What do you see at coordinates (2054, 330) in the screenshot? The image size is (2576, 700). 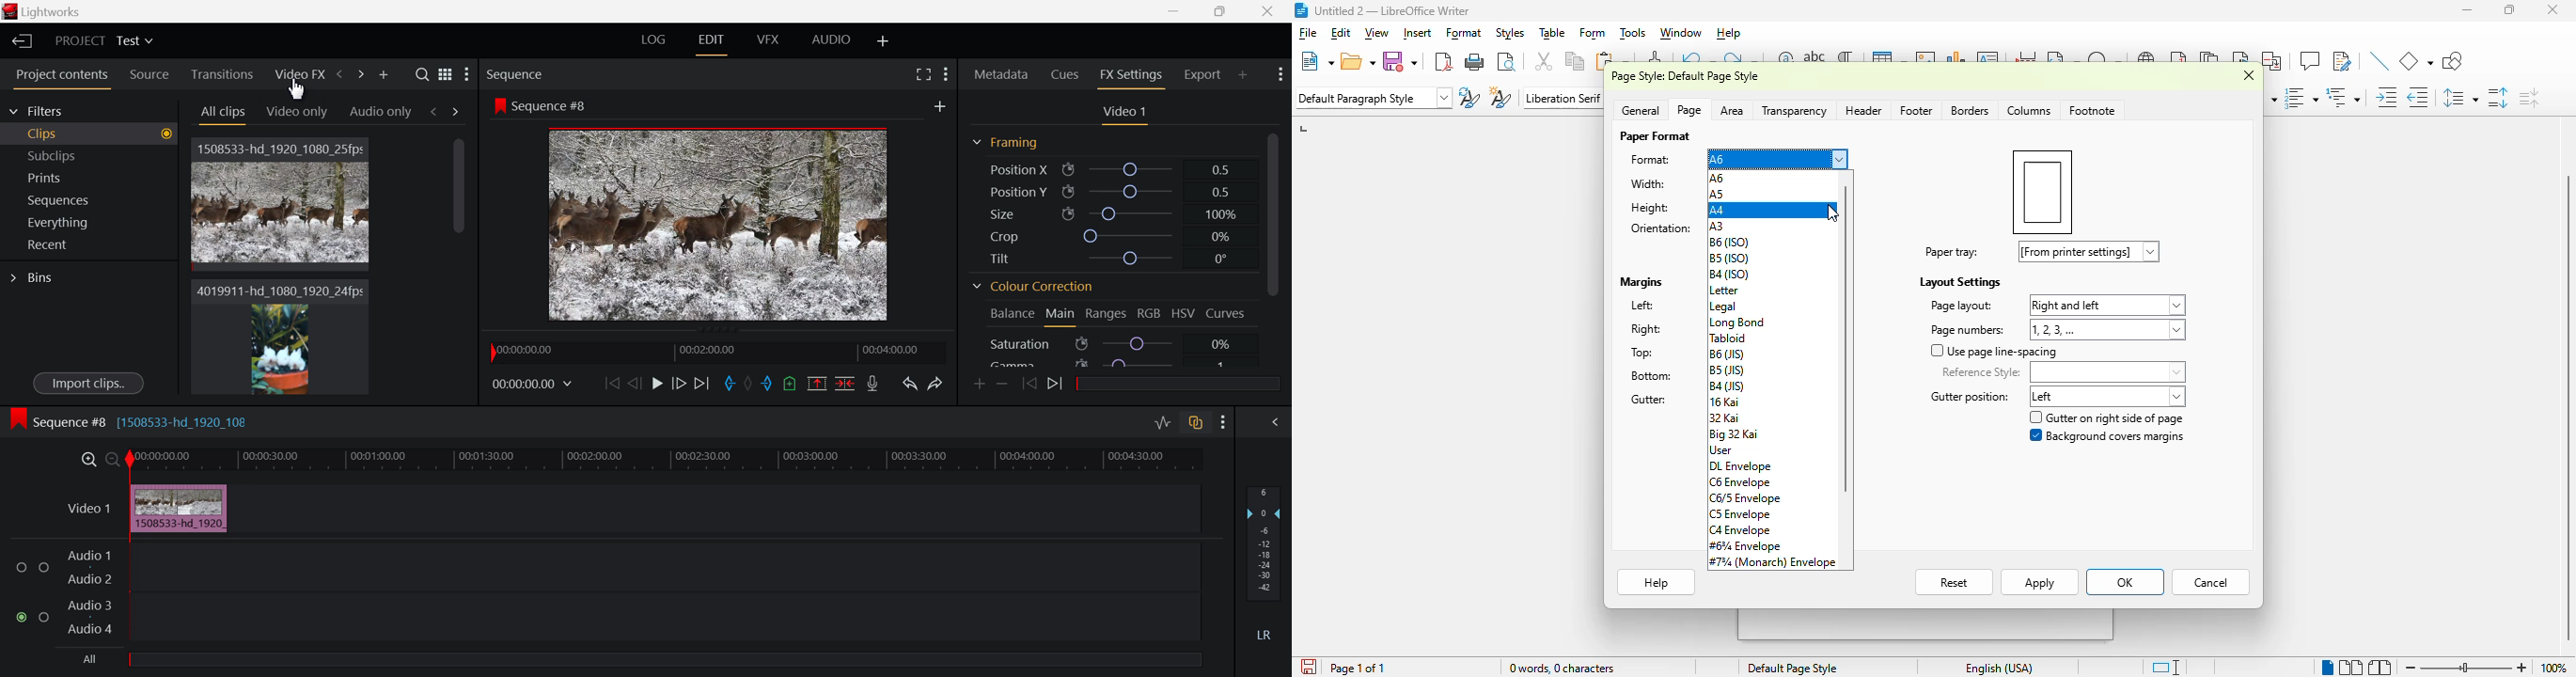 I see `page numbers: 1,2,3,...` at bounding box center [2054, 330].